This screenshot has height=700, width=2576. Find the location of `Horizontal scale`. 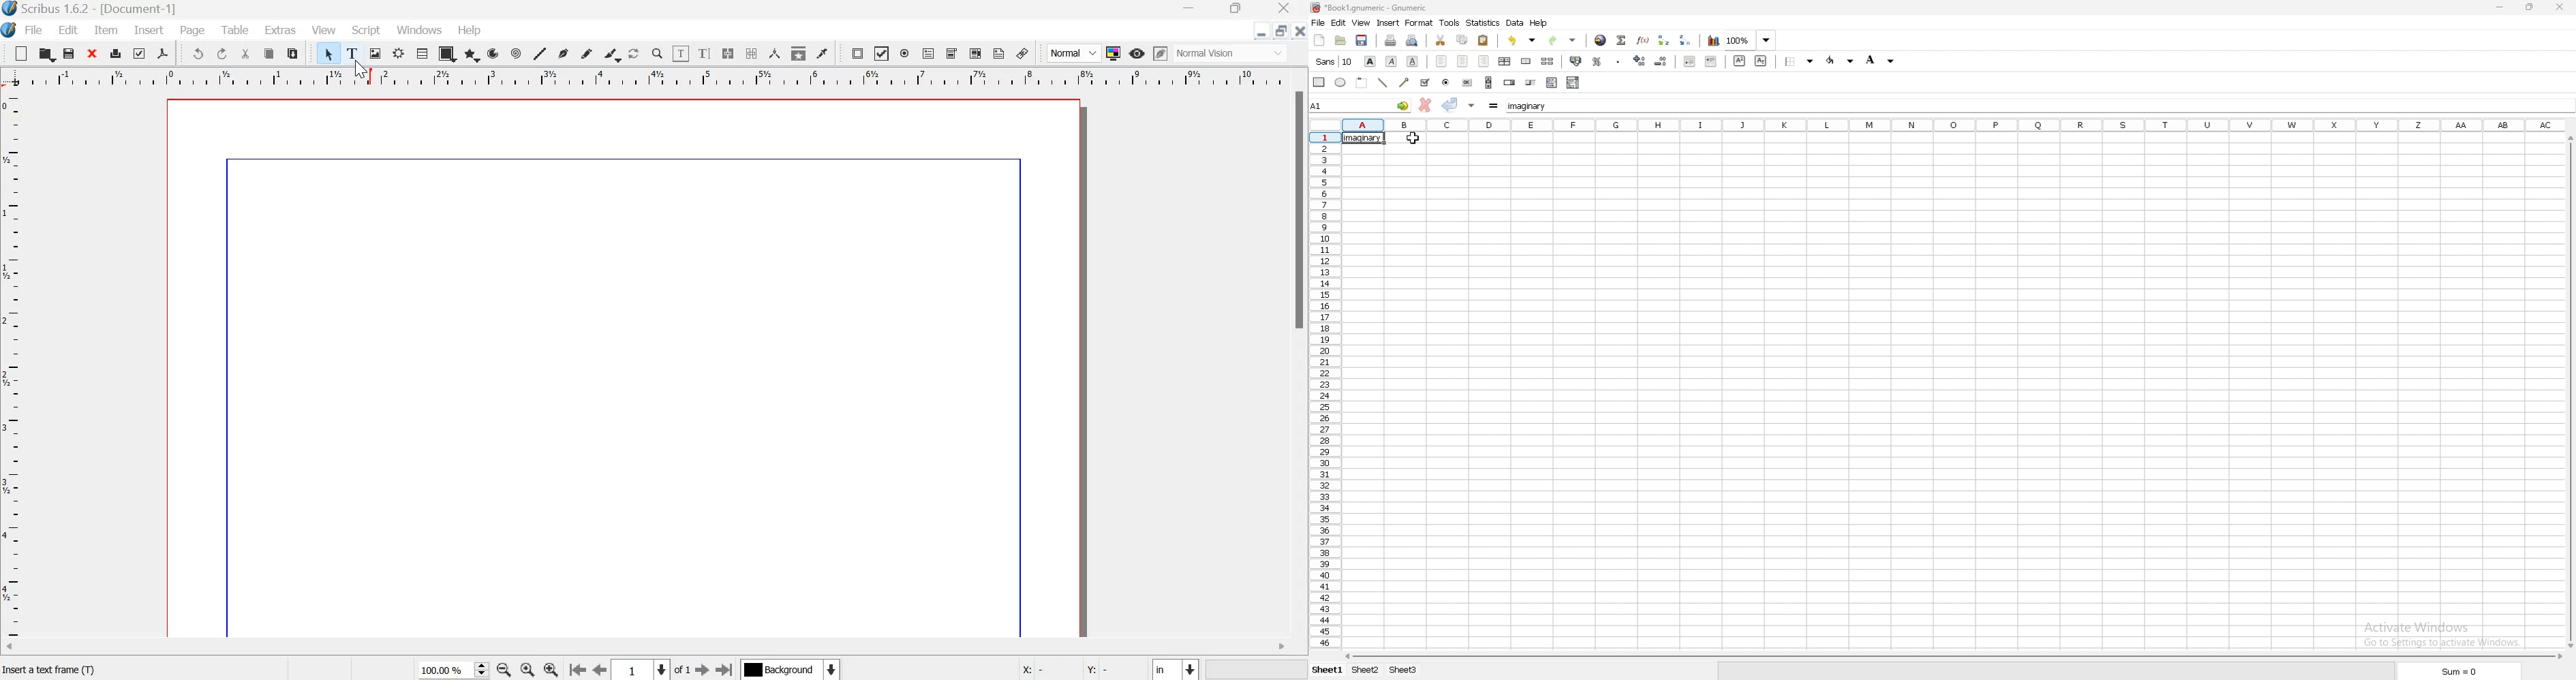

Horizontal scale is located at coordinates (652, 80).